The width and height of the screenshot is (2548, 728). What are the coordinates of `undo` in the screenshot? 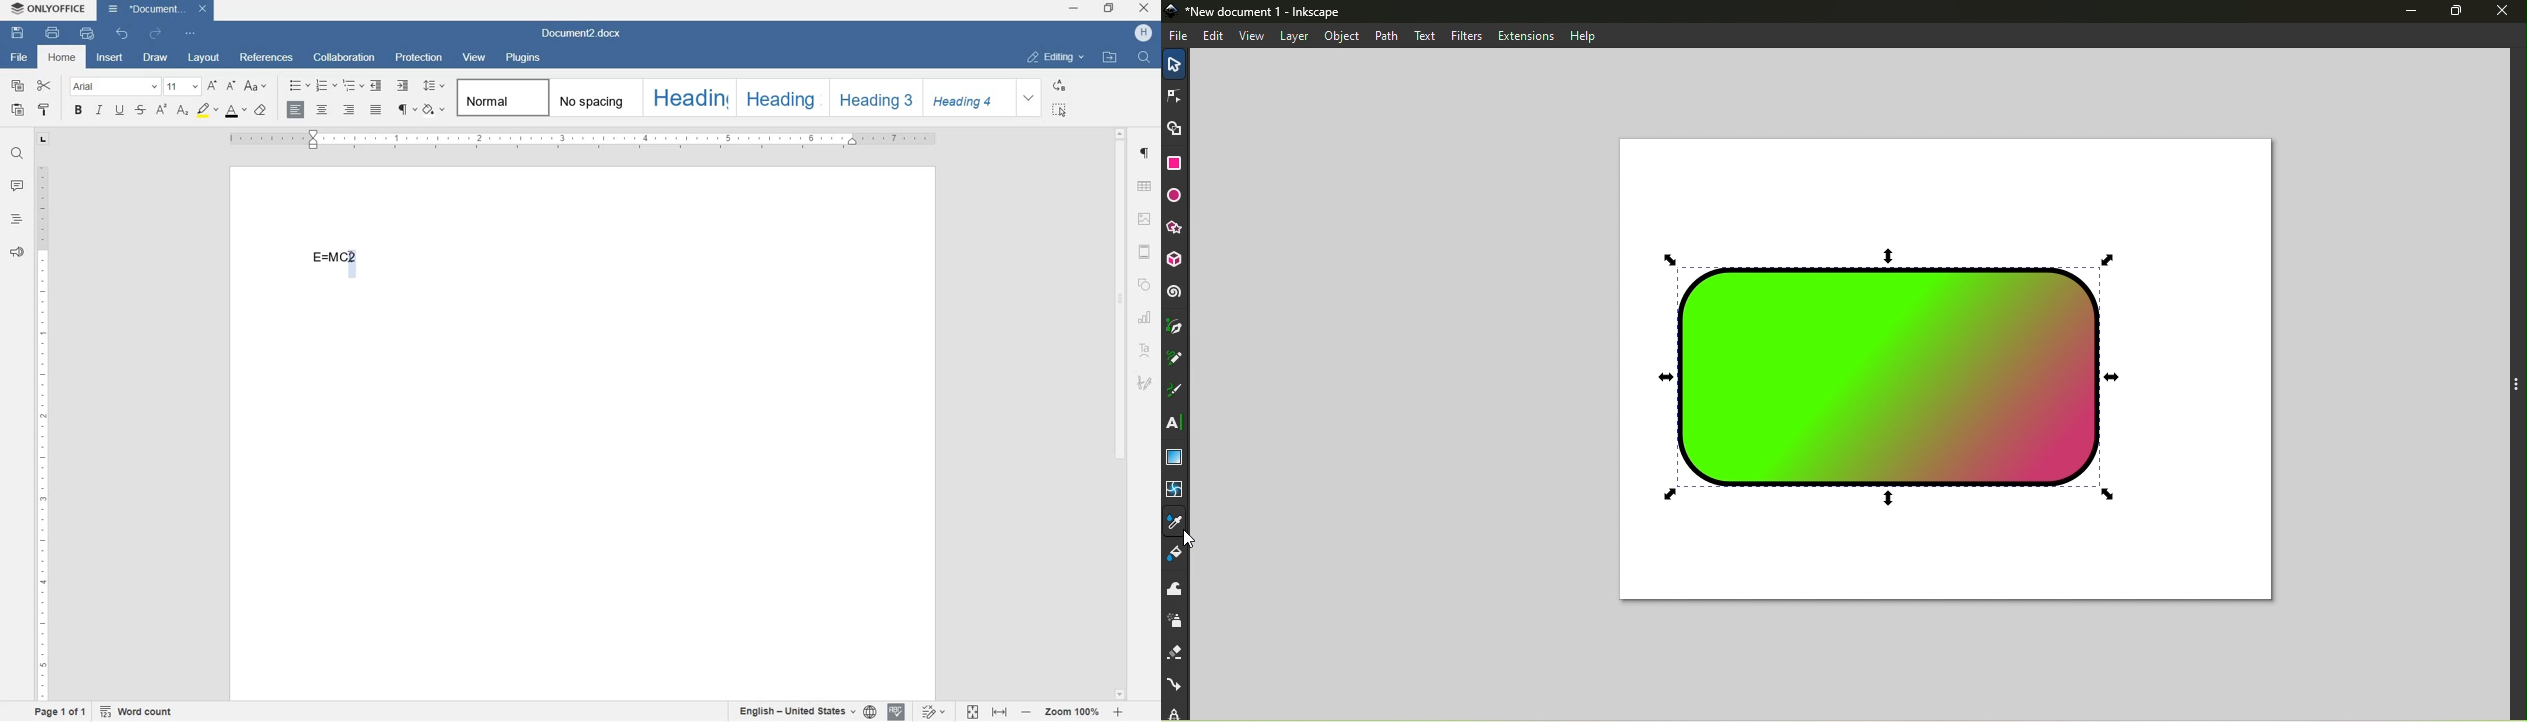 It's located at (123, 37).